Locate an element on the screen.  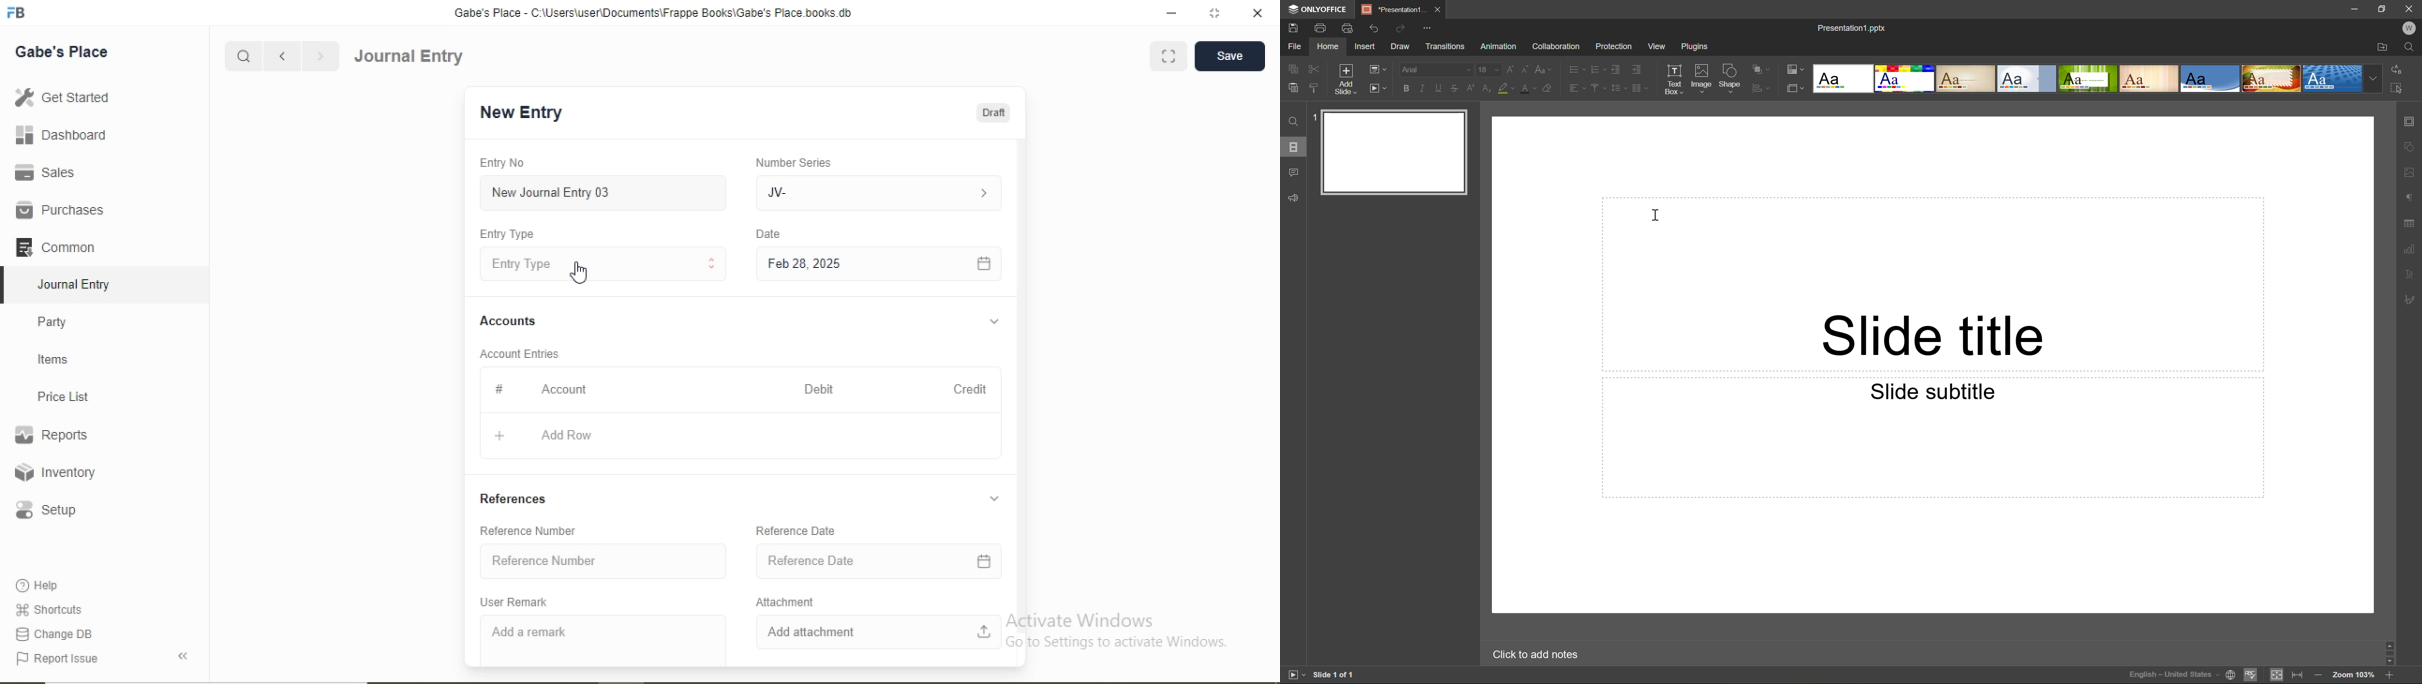
Account Entries is located at coordinates (518, 354).